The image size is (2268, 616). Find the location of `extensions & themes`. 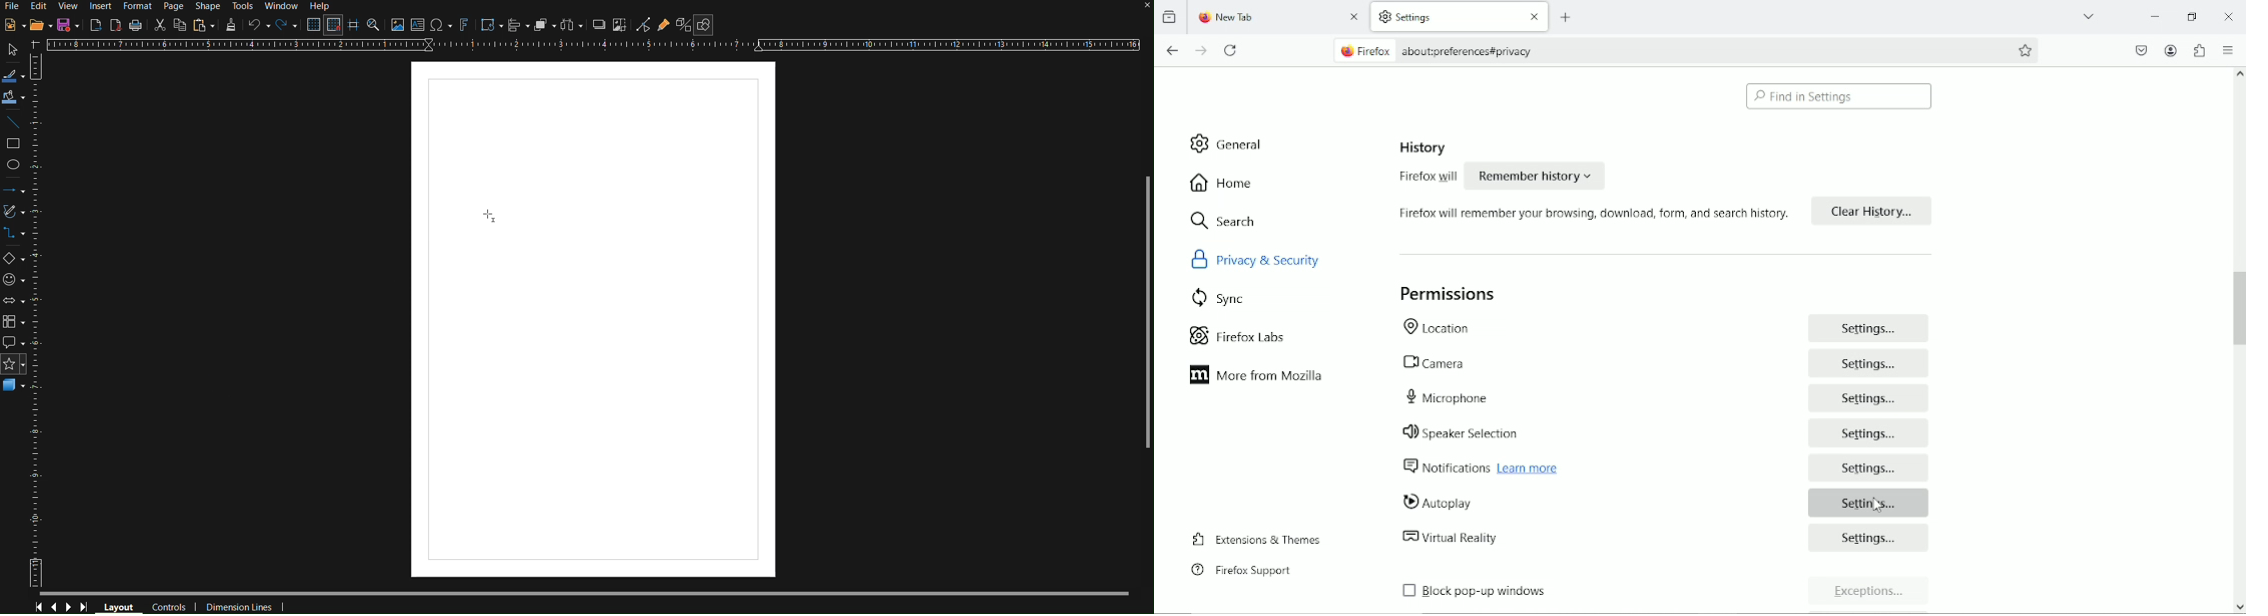

extensions & themes is located at coordinates (1254, 538).